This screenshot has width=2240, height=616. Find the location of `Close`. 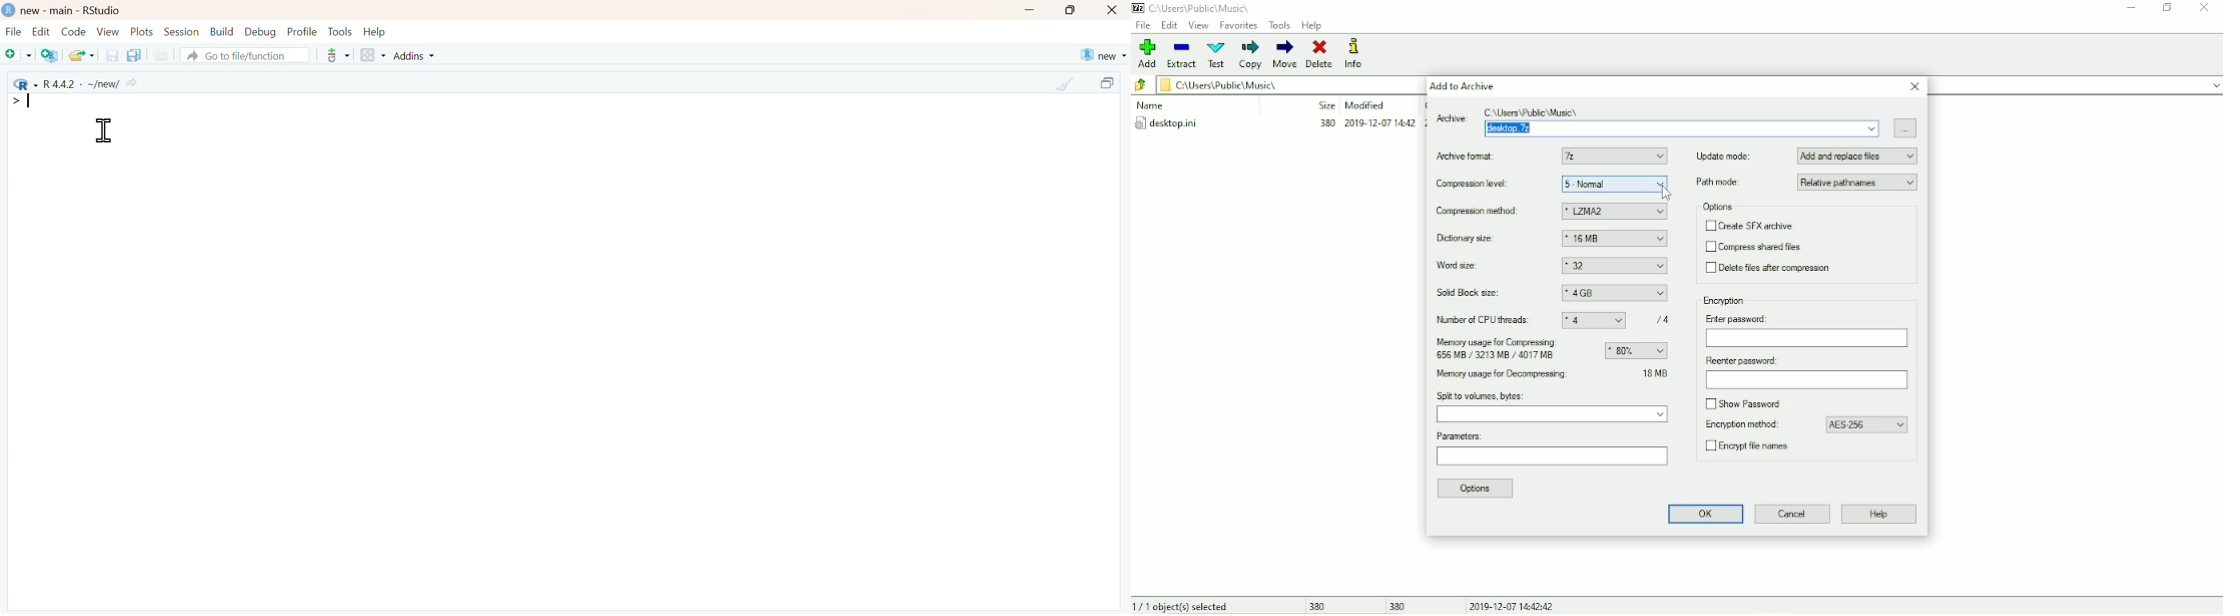

Close is located at coordinates (1915, 86).